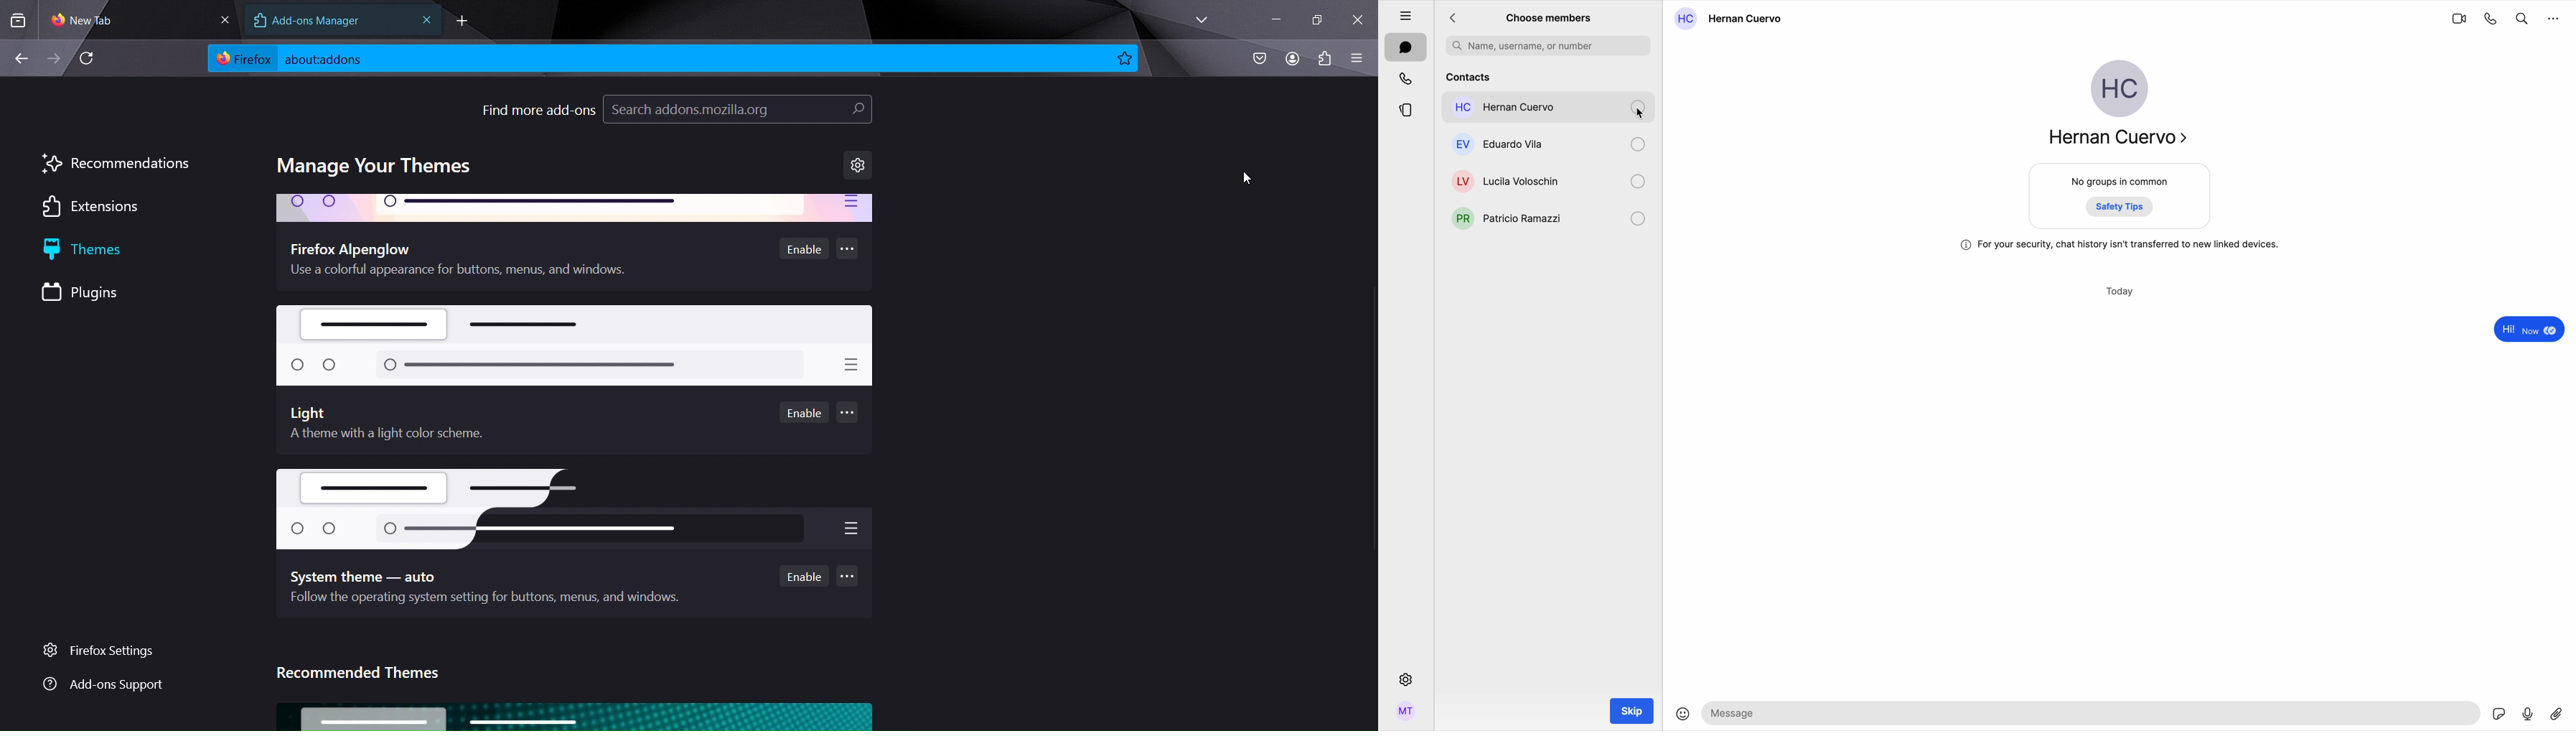 Image resolution: width=2576 pixels, height=756 pixels. Describe the element at coordinates (1456, 18) in the screenshot. I see `arrow` at that location.